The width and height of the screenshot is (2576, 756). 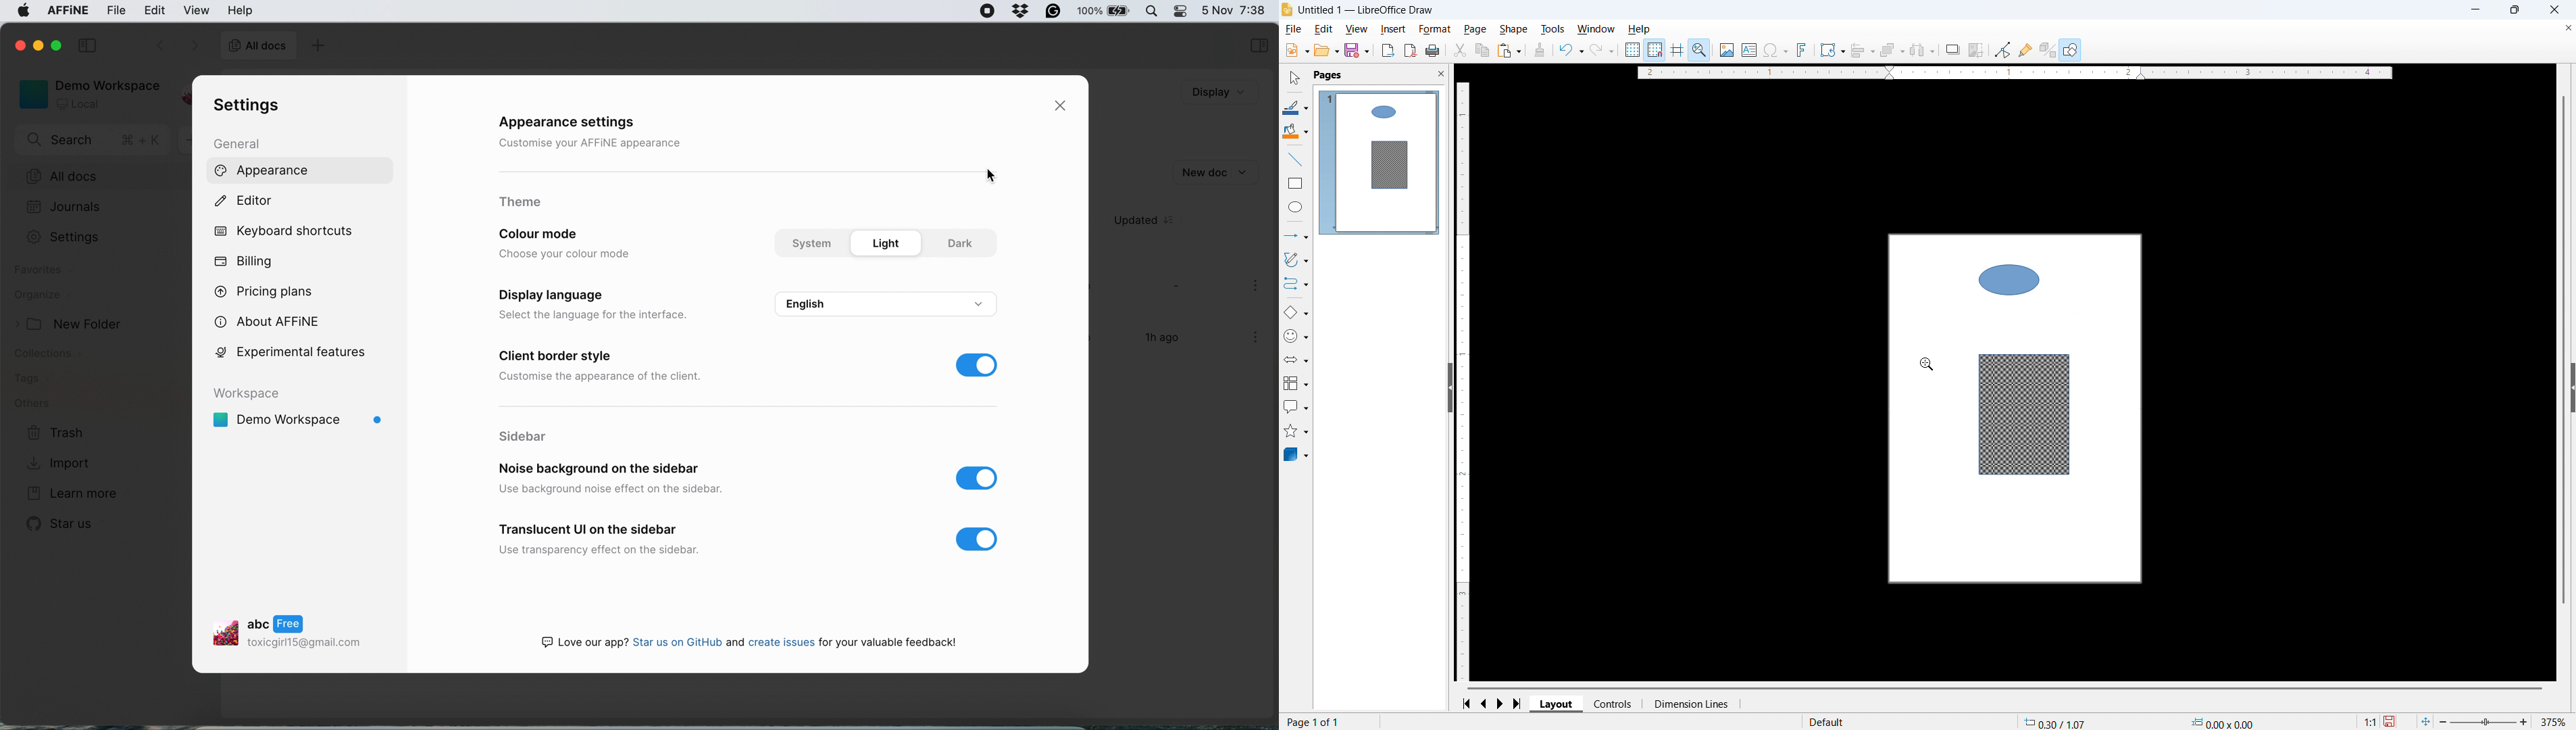 I want to click on select the language for the interface, so click(x=601, y=313).